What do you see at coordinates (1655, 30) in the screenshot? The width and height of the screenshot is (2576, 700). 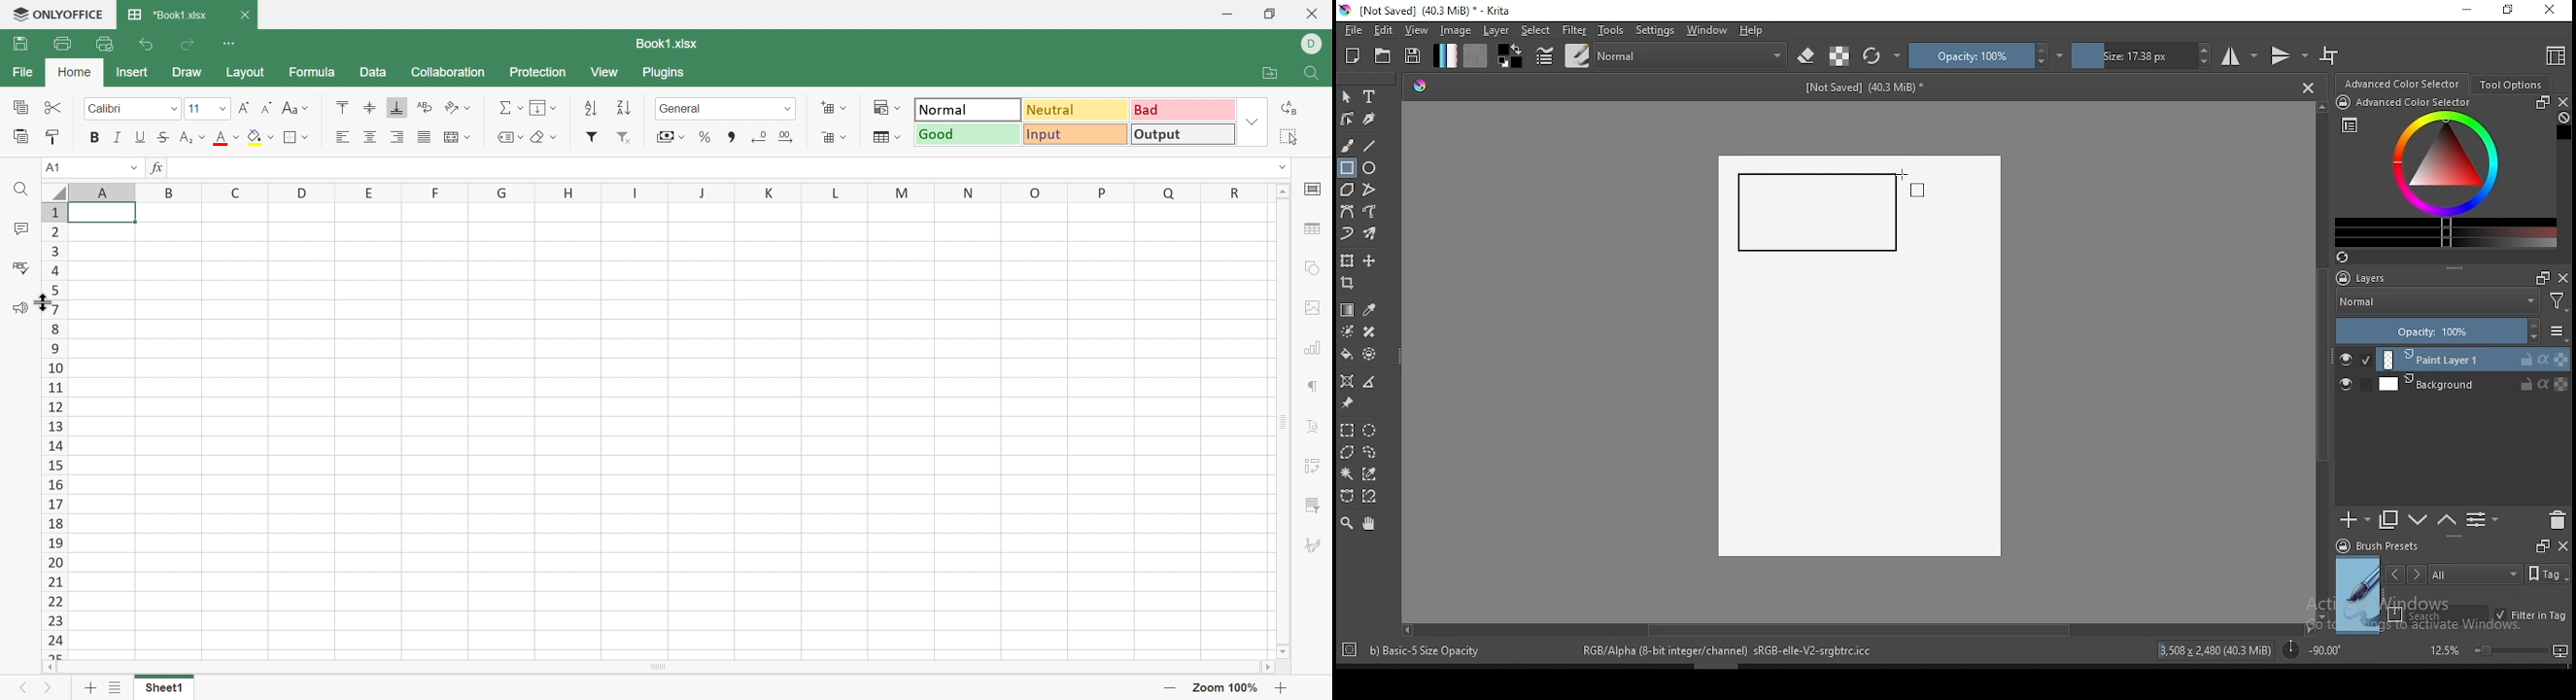 I see `settings` at bounding box center [1655, 30].